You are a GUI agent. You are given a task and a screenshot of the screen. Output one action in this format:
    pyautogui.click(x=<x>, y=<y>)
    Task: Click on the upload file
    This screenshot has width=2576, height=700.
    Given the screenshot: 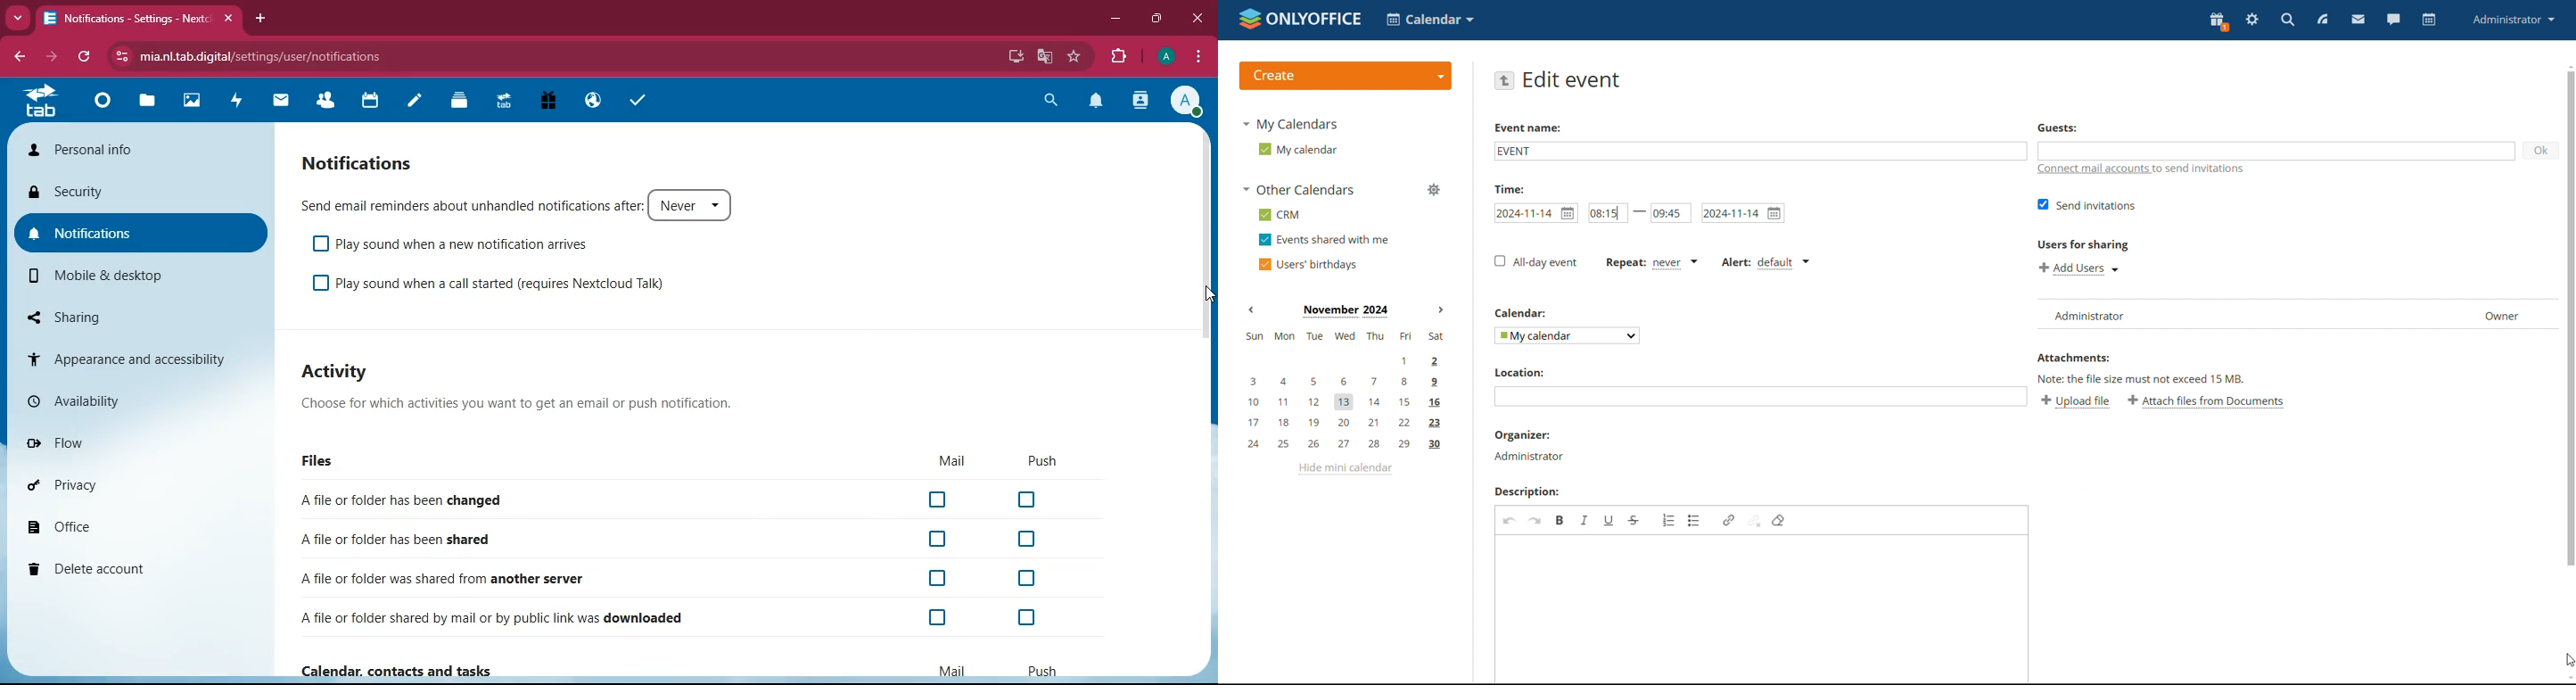 What is the action you would take?
    pyautogui.click(x=2075, y=402)
    